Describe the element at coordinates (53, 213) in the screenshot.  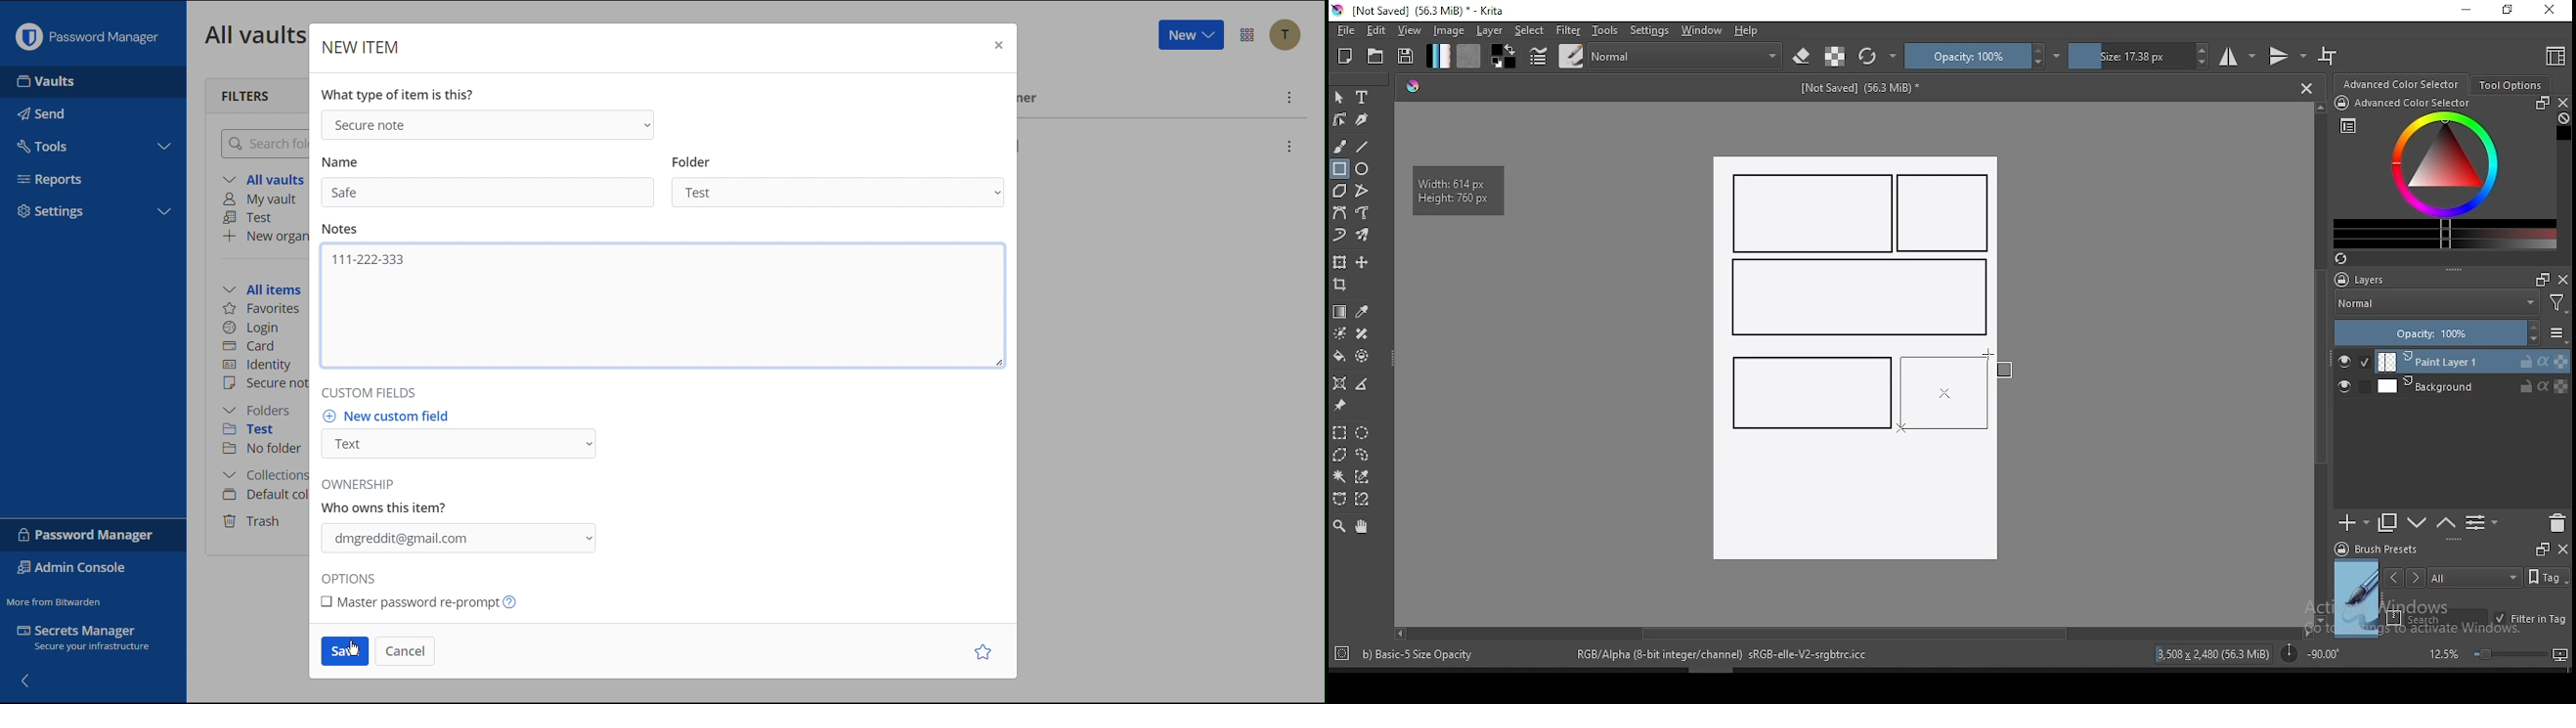
I see `Settings` at that location.